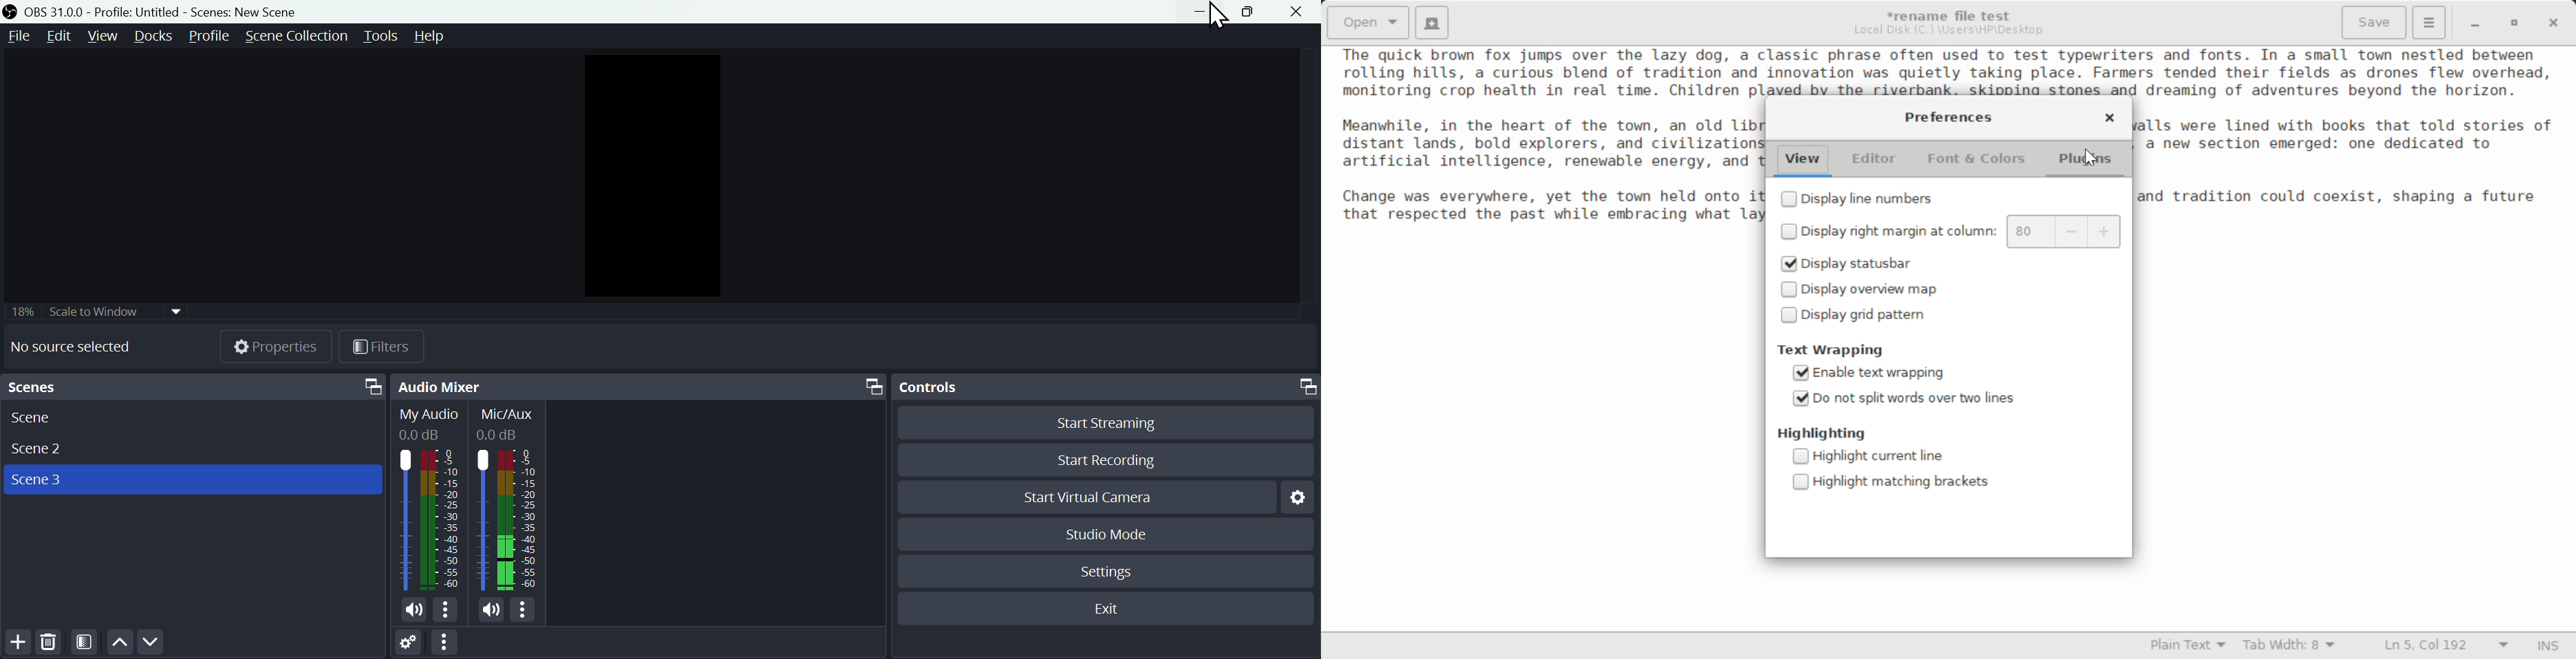 This screenshot has height=672, width=2576. What do you see at coordinates (242, 12) in the screenshot?
I see `Scenes Title` at bounding box center [242, 12].